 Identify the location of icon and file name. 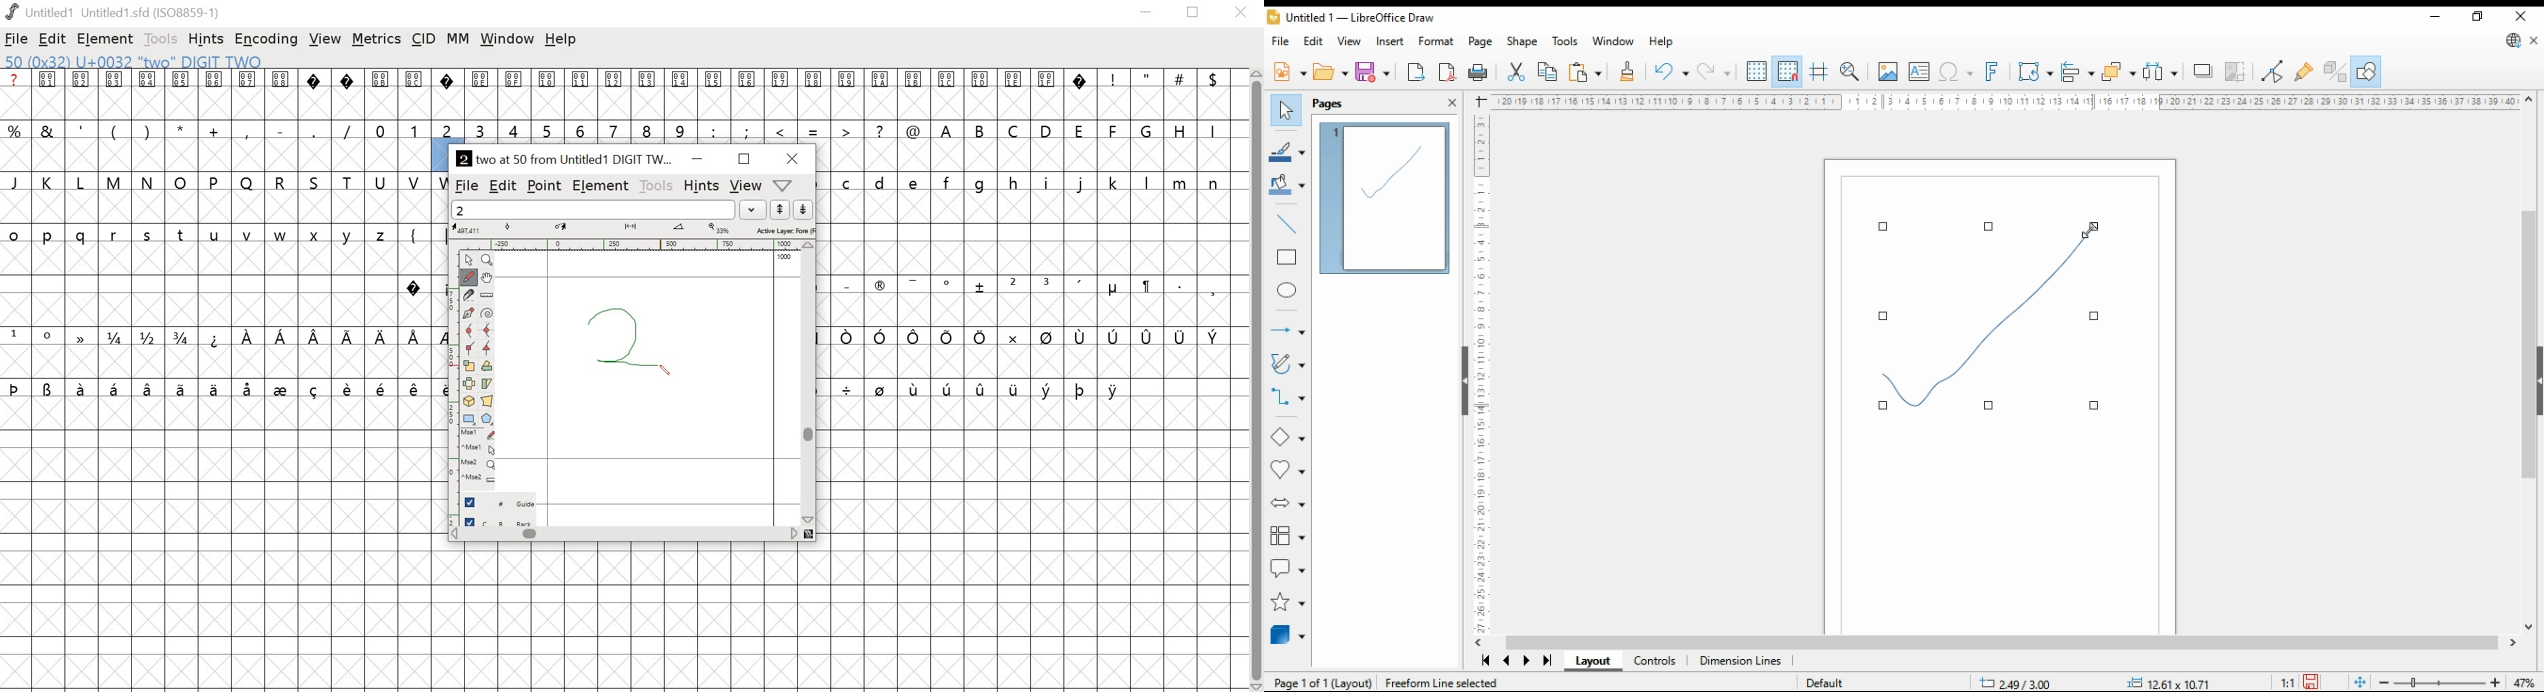
(1352, 17).